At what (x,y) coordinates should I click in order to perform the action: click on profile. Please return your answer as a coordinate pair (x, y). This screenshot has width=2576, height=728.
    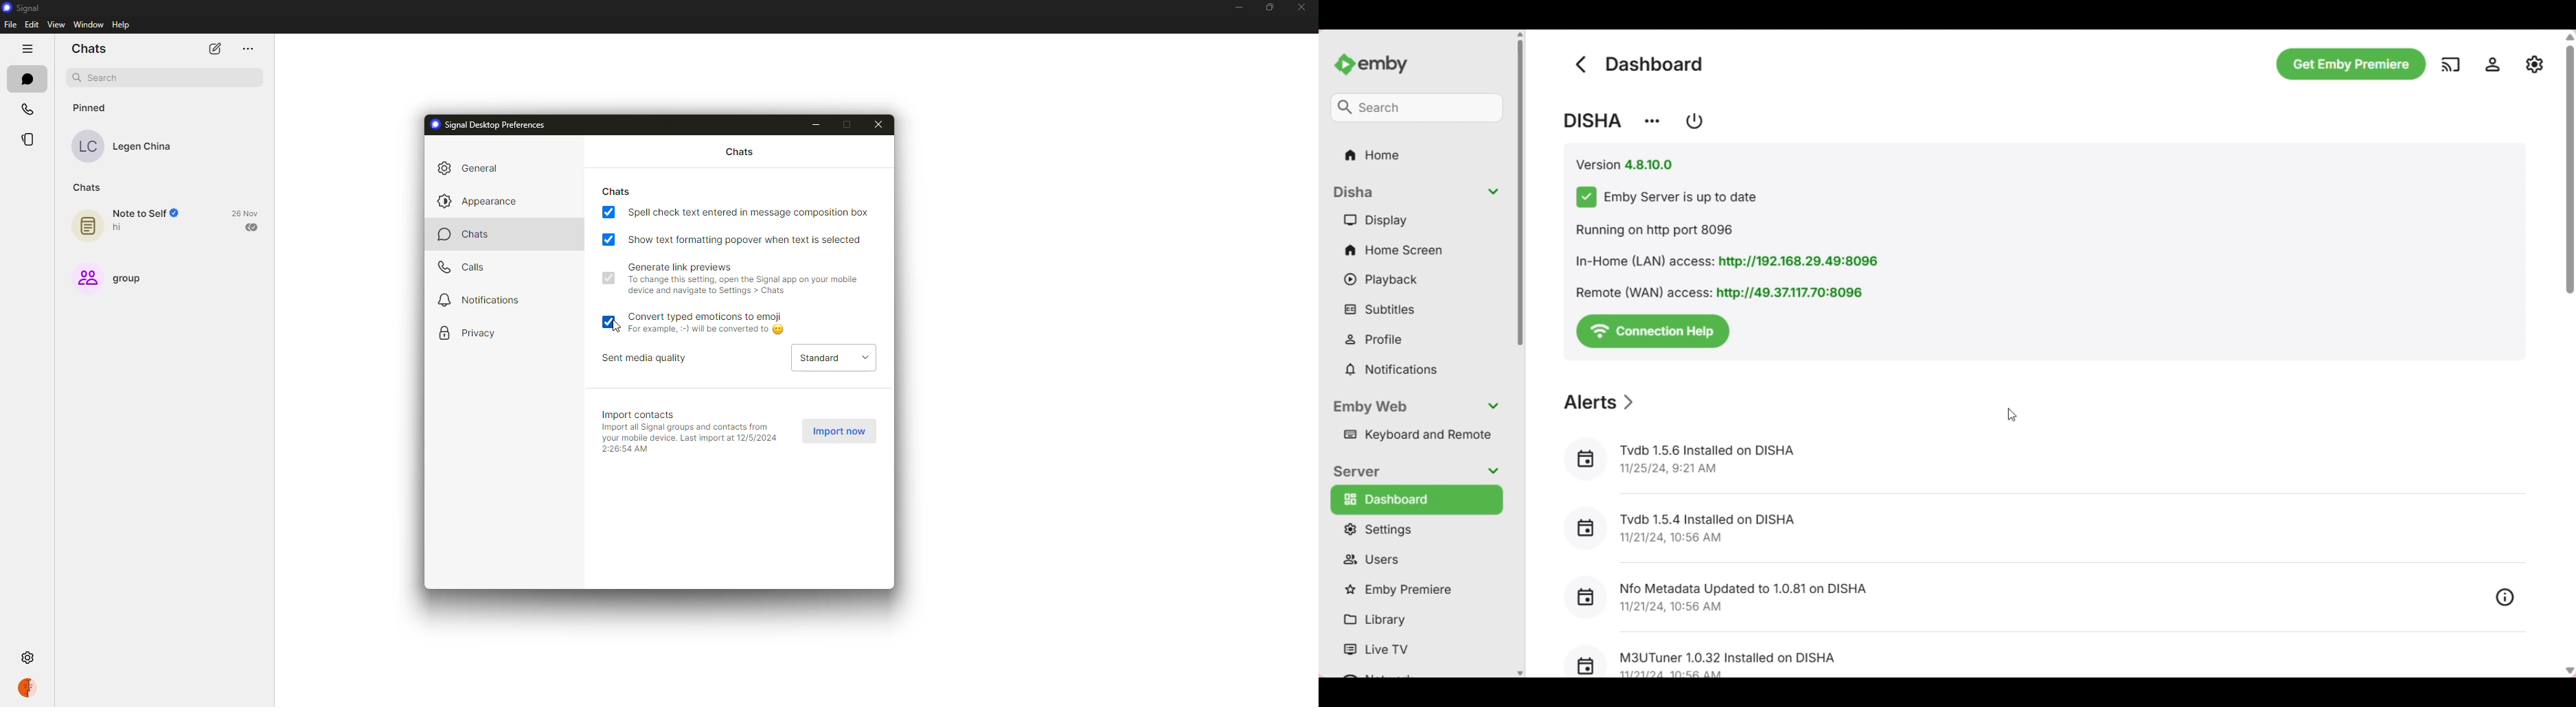
    Looking at the image, I should click on (26, 689).